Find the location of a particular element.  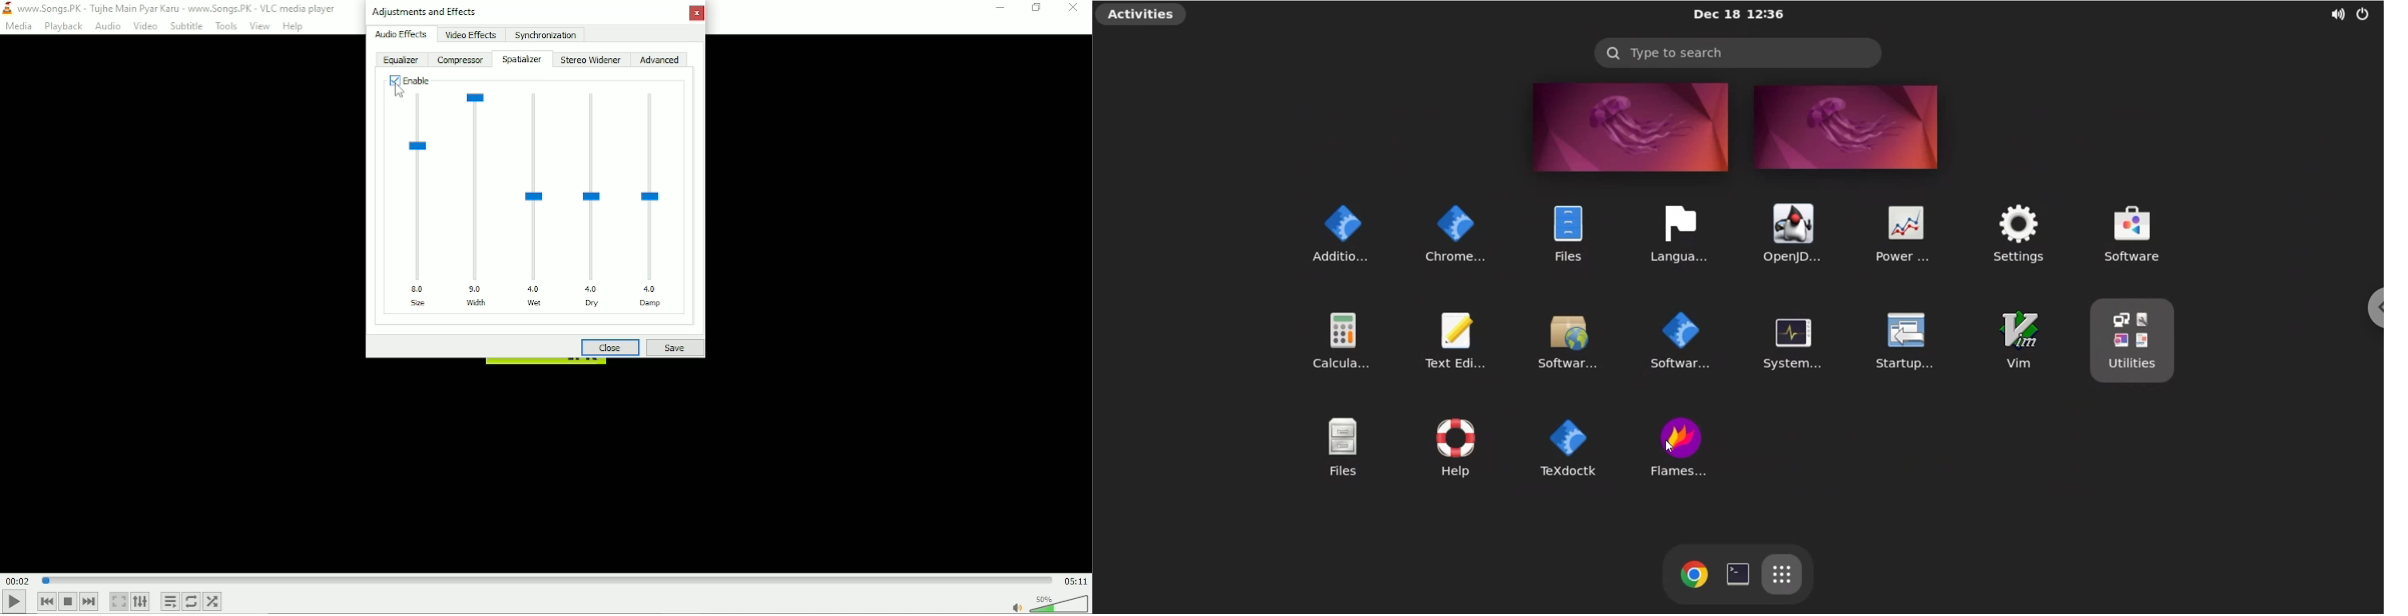

Elapsed time is located at coordinates (17, 580).